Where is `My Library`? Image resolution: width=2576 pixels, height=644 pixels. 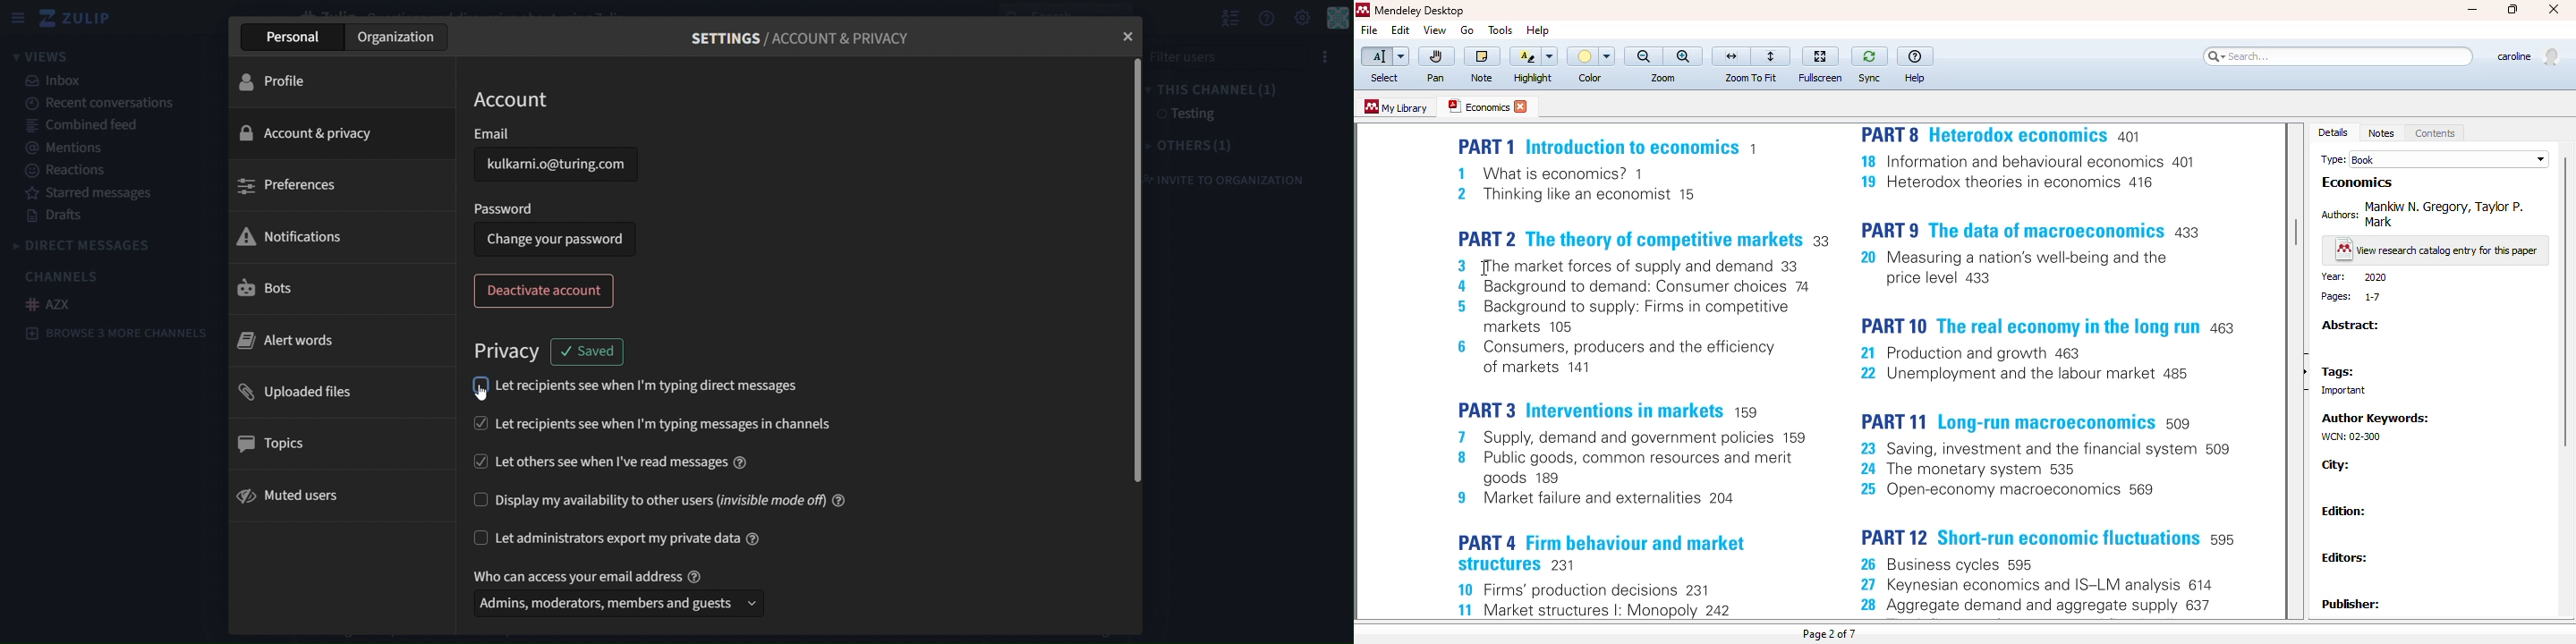
My Library is located at coordinates (1396, 108).